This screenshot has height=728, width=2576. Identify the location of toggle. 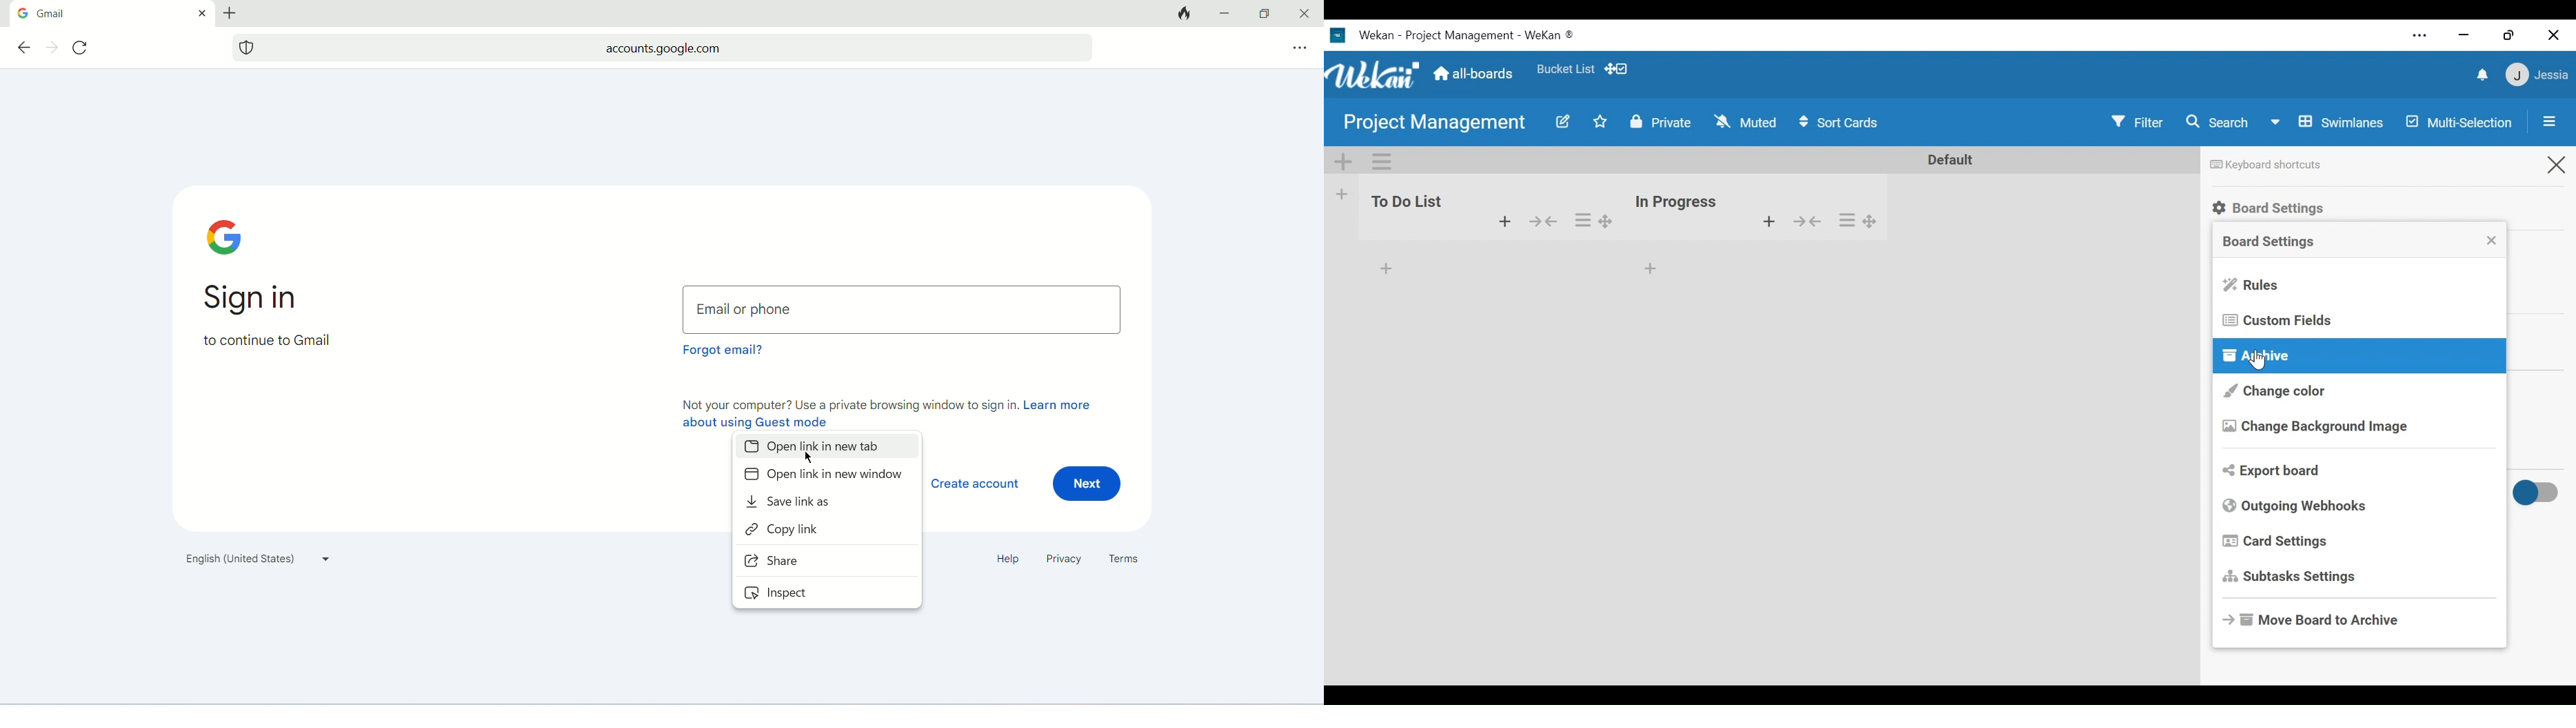
(2524, 486).